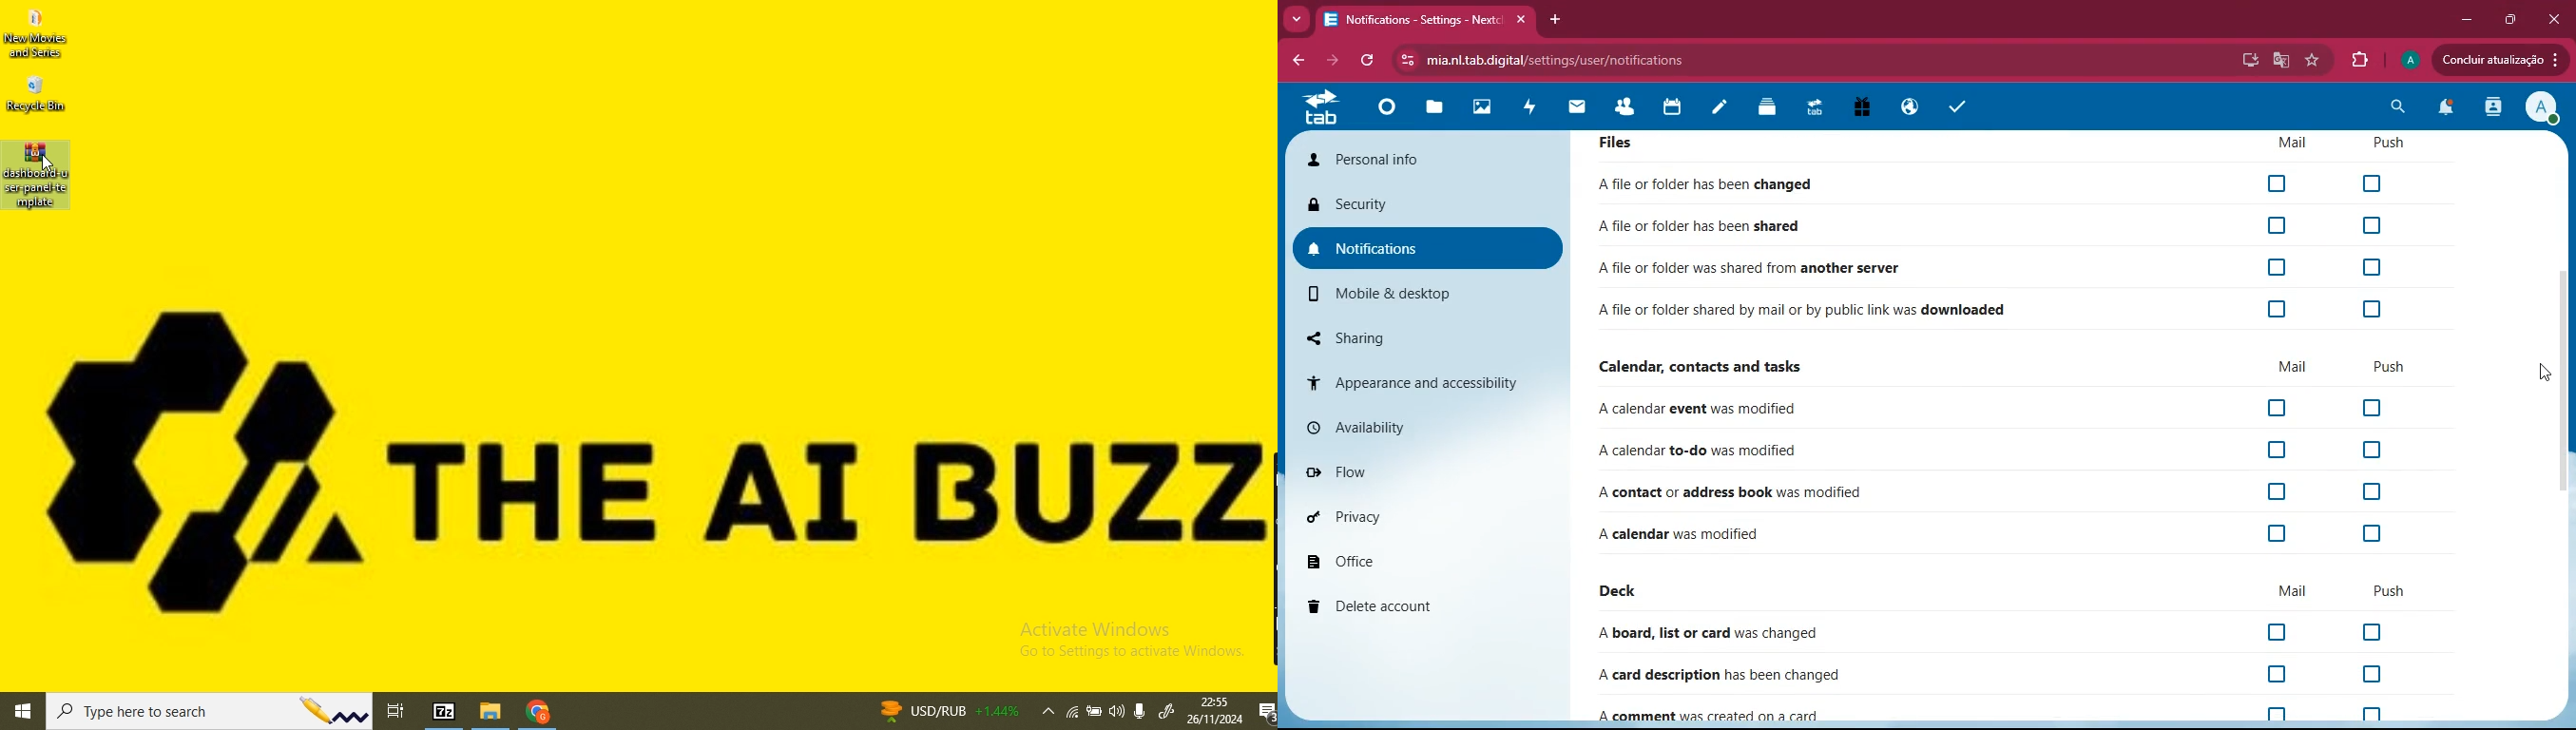 The height and width of the screenshot is (756, 2576). I want to click on sharing, so click(1391, 336).